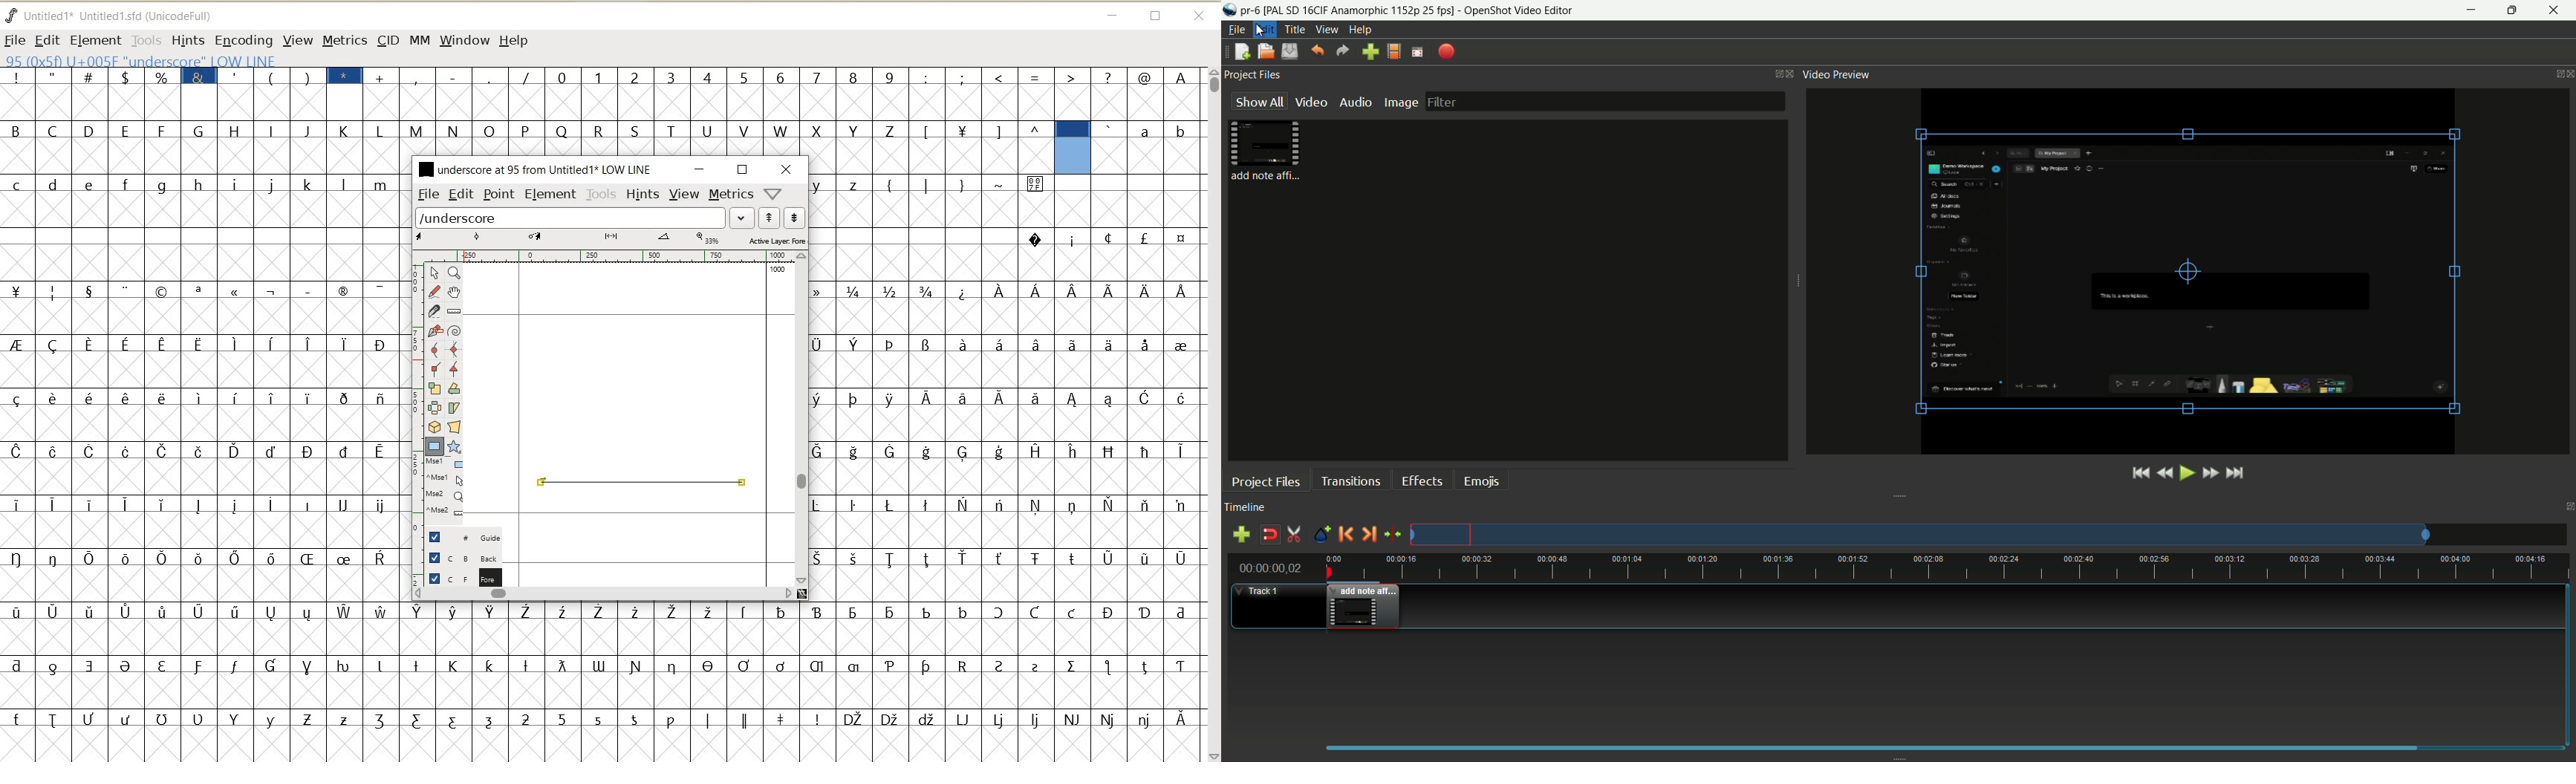 The height and width of the screenshot is (784, 2576). I want to click on show all, so click(1258, 100).